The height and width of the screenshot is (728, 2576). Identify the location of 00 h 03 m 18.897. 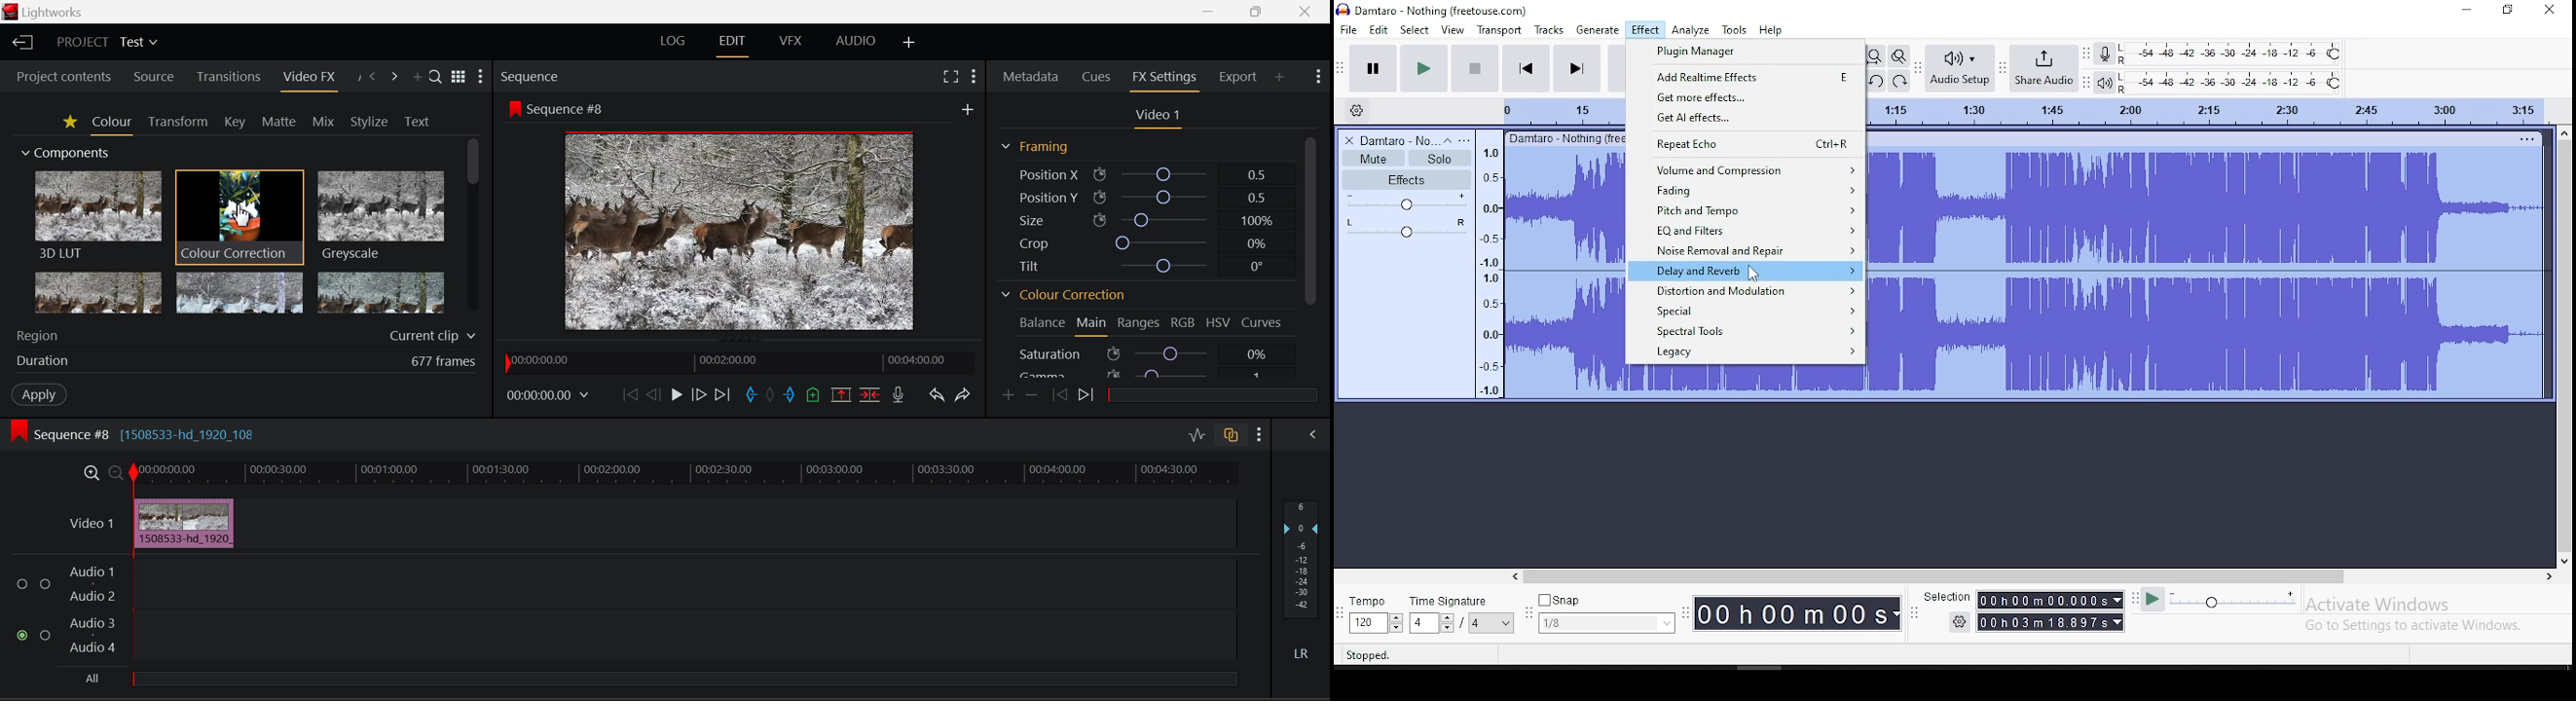
(2042, 622).